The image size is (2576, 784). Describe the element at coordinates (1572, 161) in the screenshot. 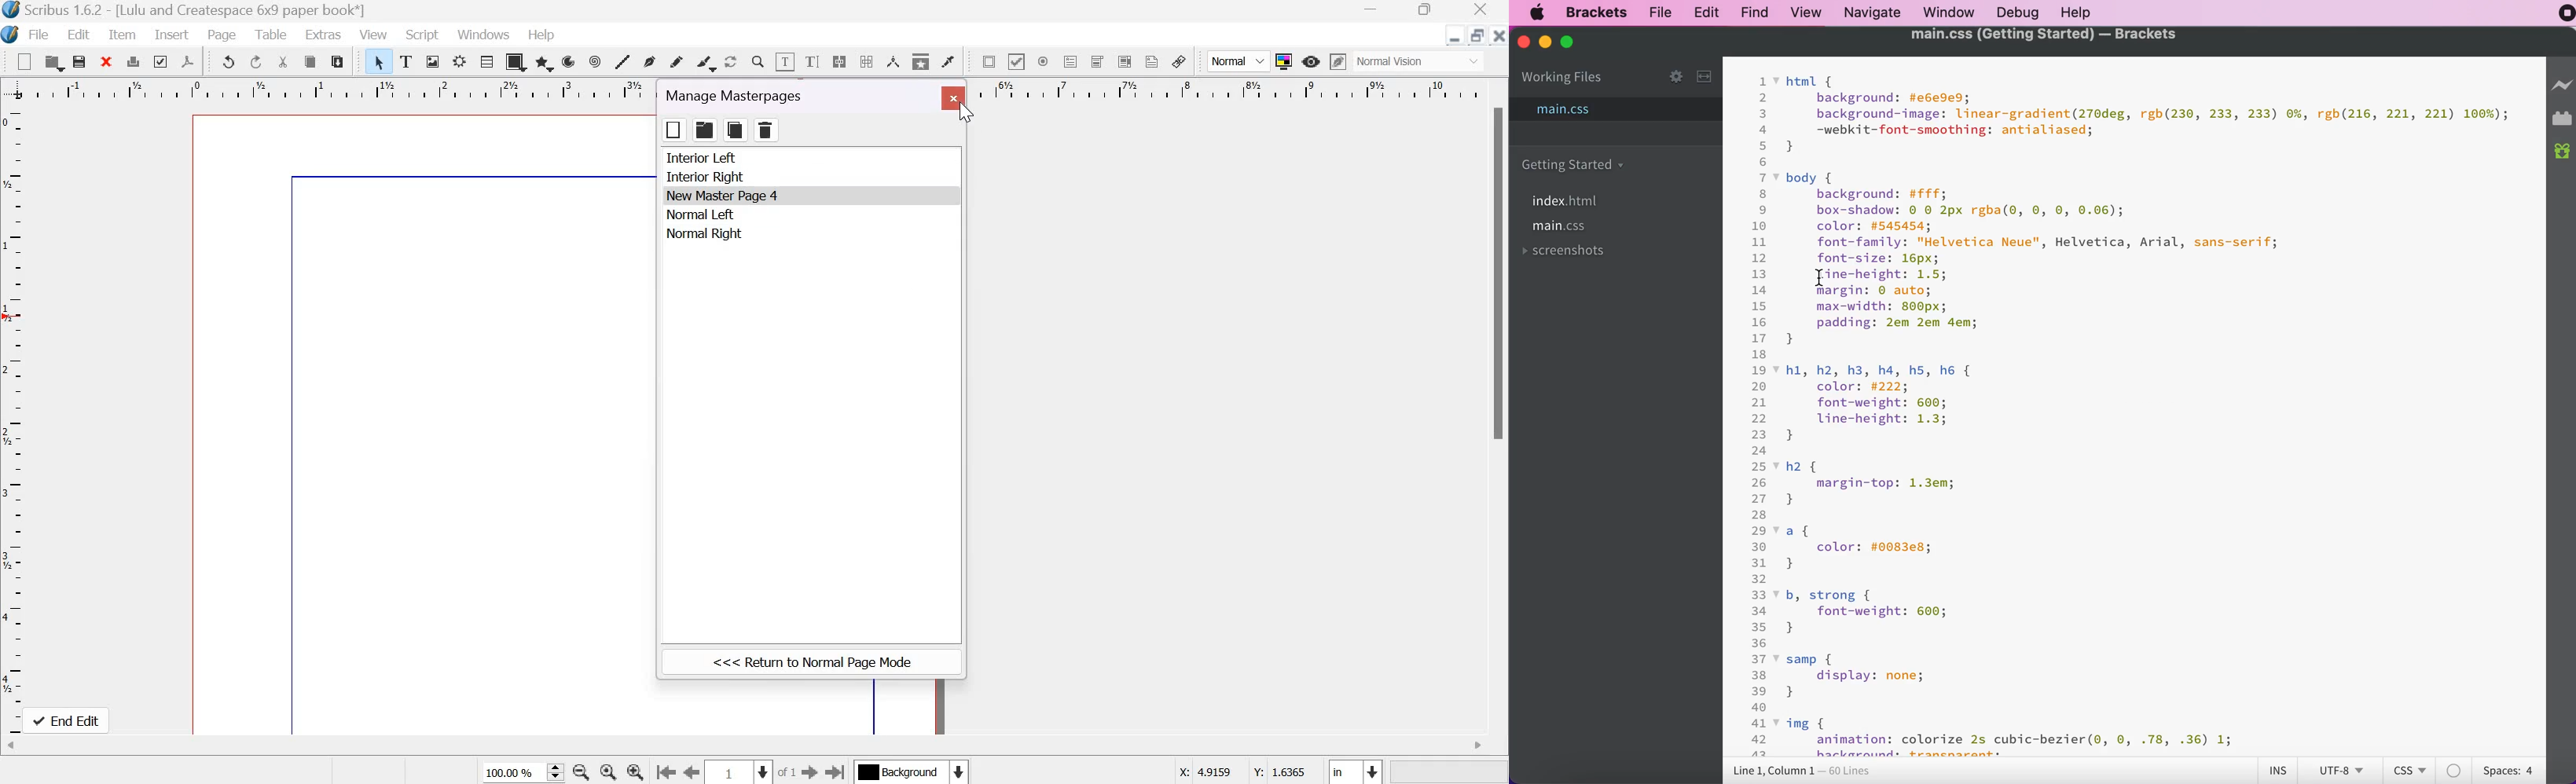

I see `folder getting started` at that location.